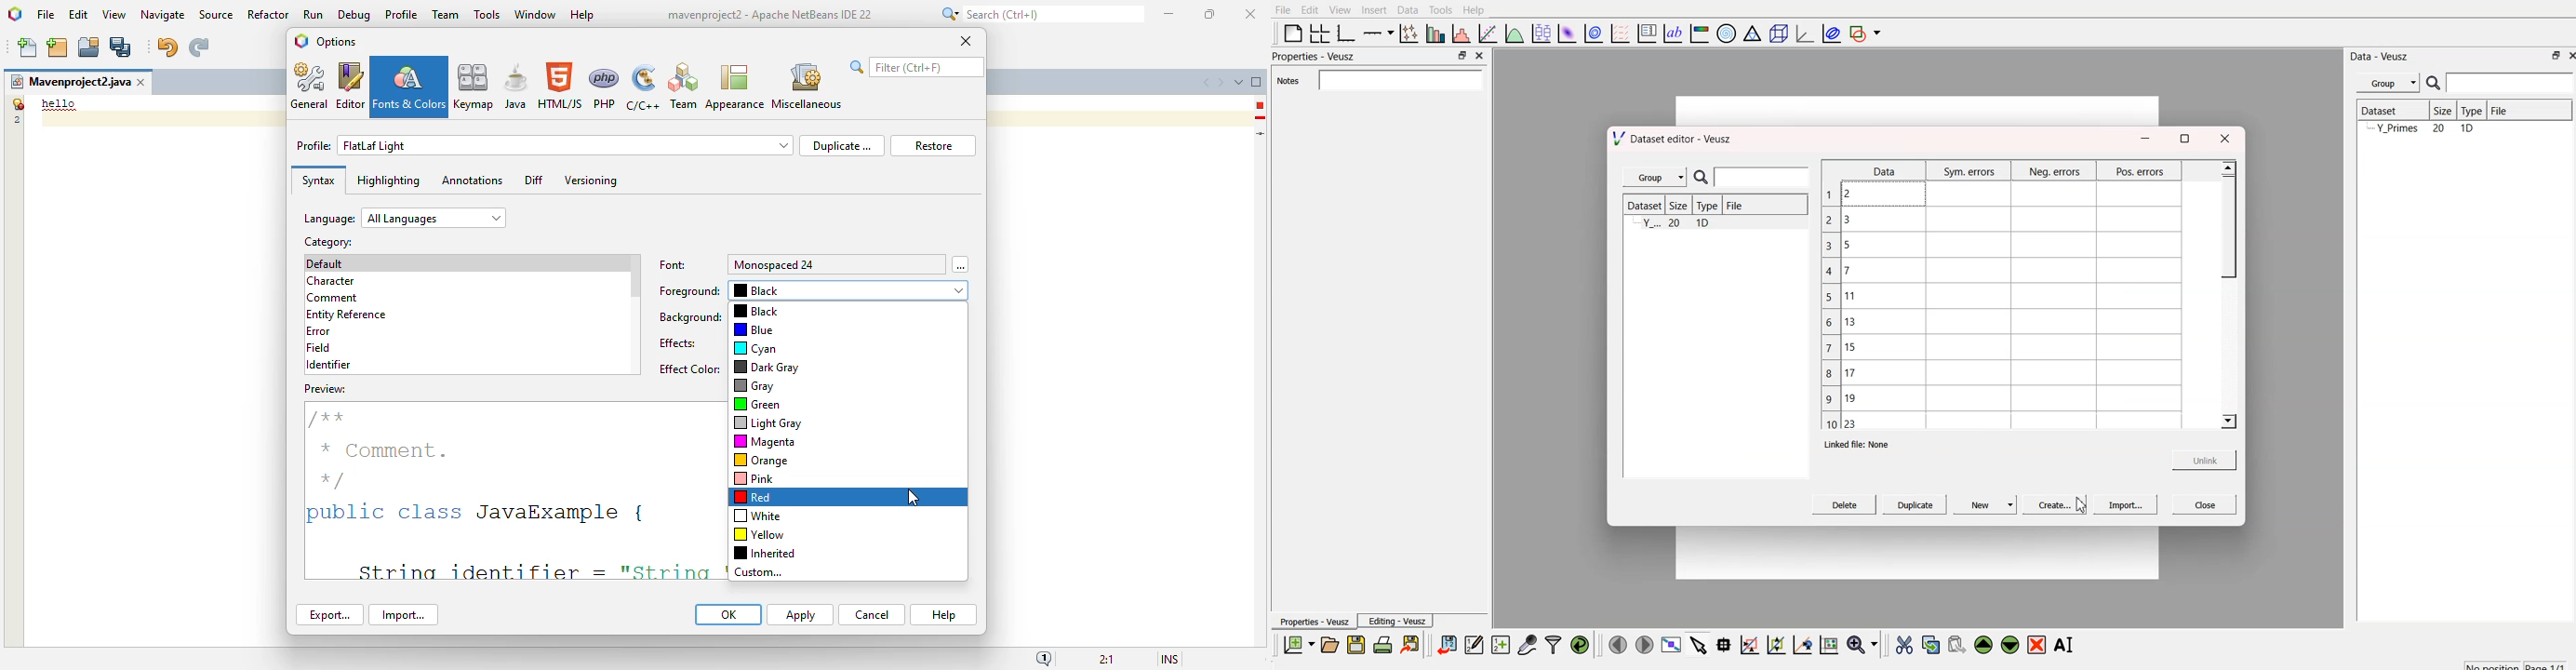 The width and height of the screenshot is (2576, 672). Describe the element at coordinates (2198, 460) in the screenshot. I see `Unlink` at that location.